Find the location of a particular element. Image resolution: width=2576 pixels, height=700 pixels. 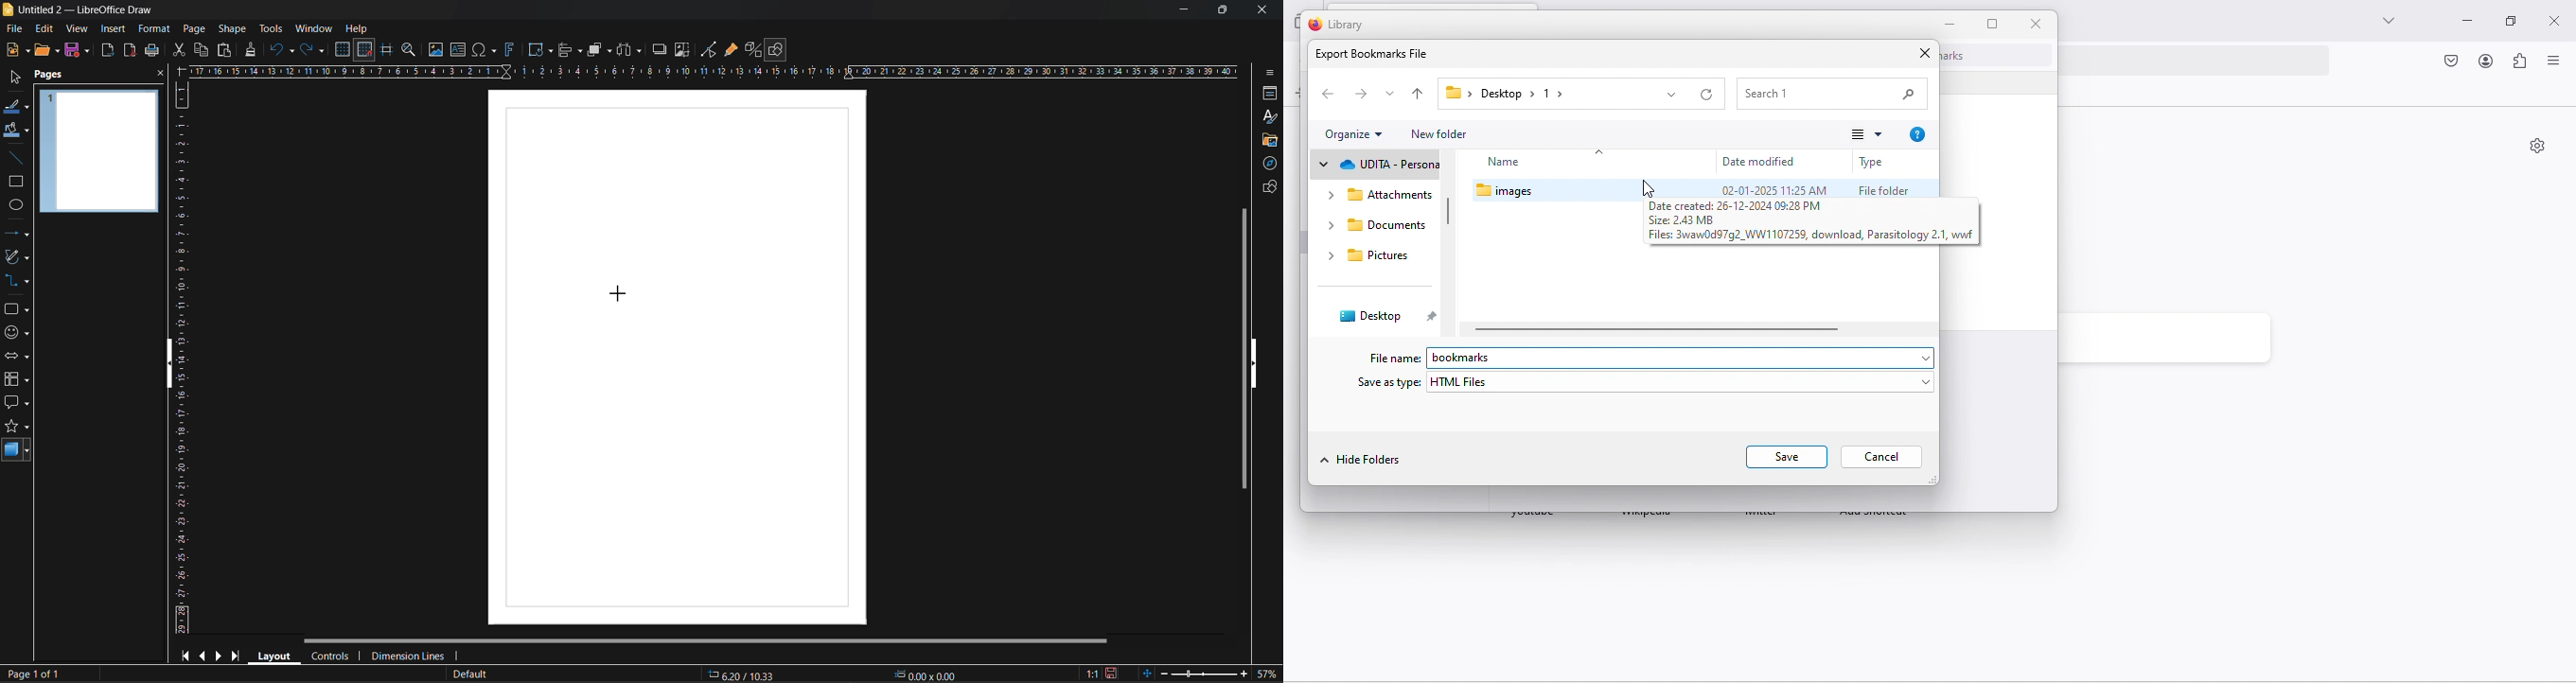

view is located at coordinates (78, 29).